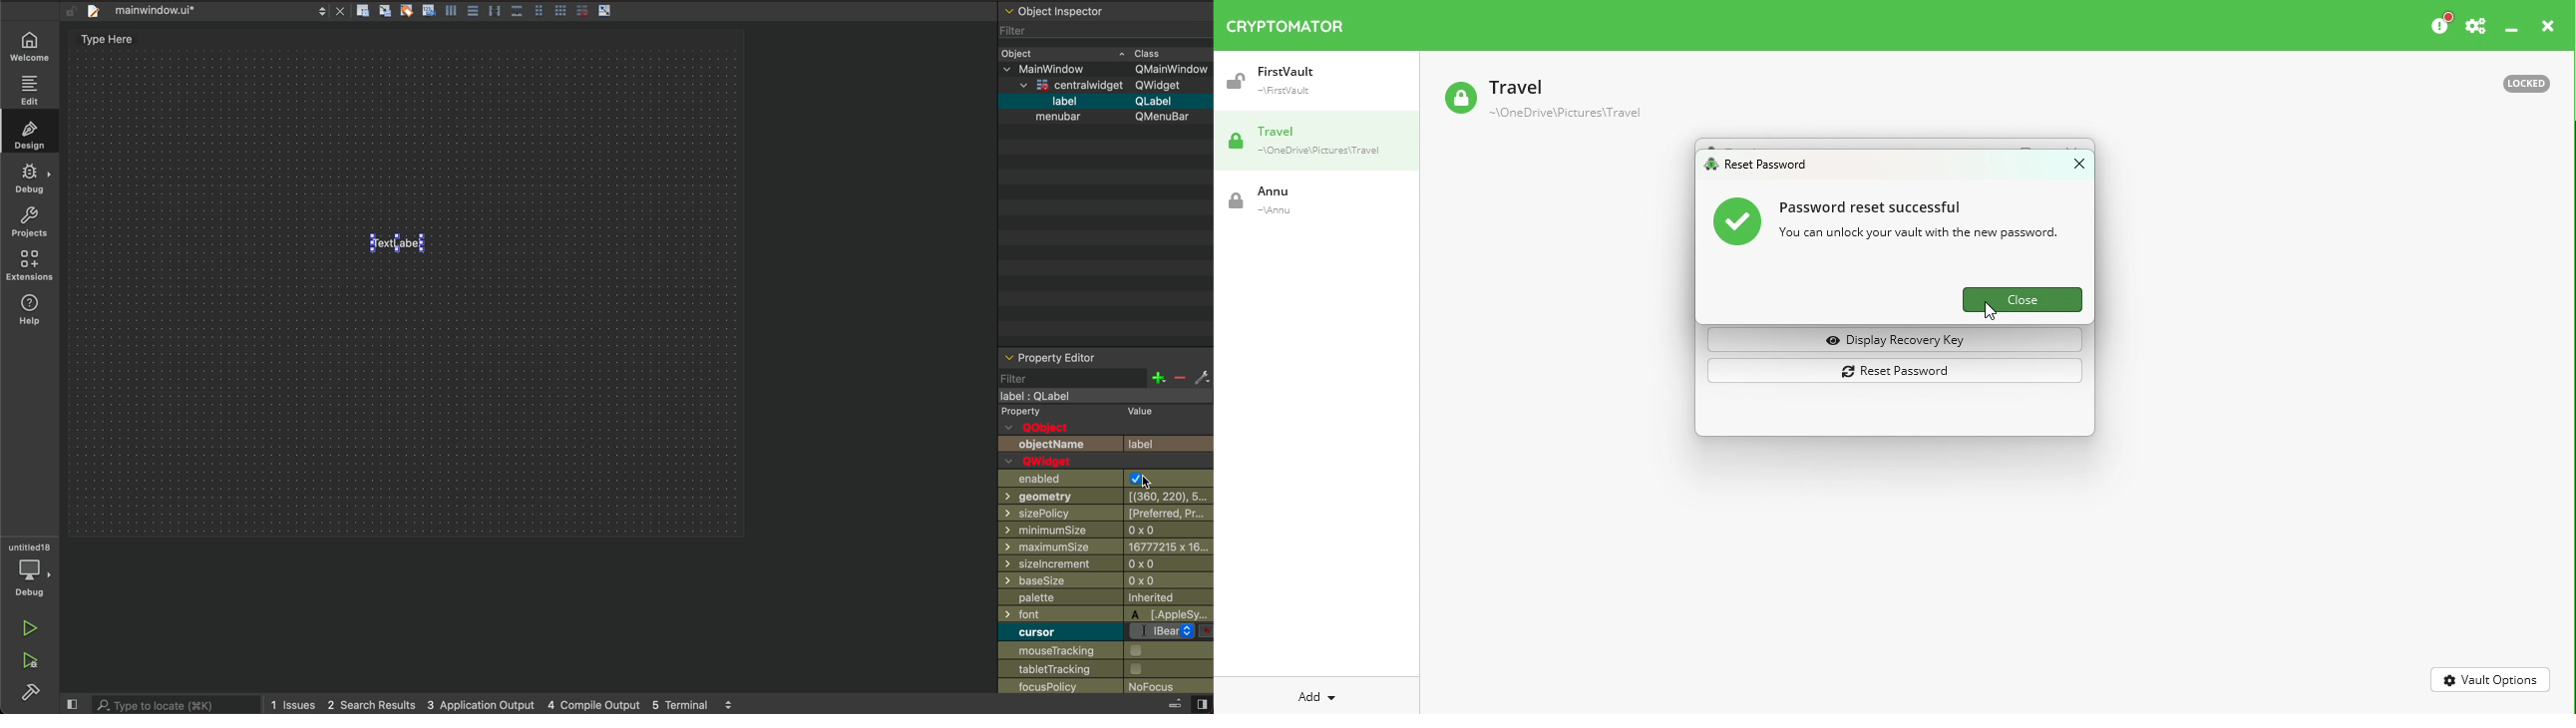 This screenshot has height=728, width=2576. I want to click on 0 x 0, so click(1163, 529).